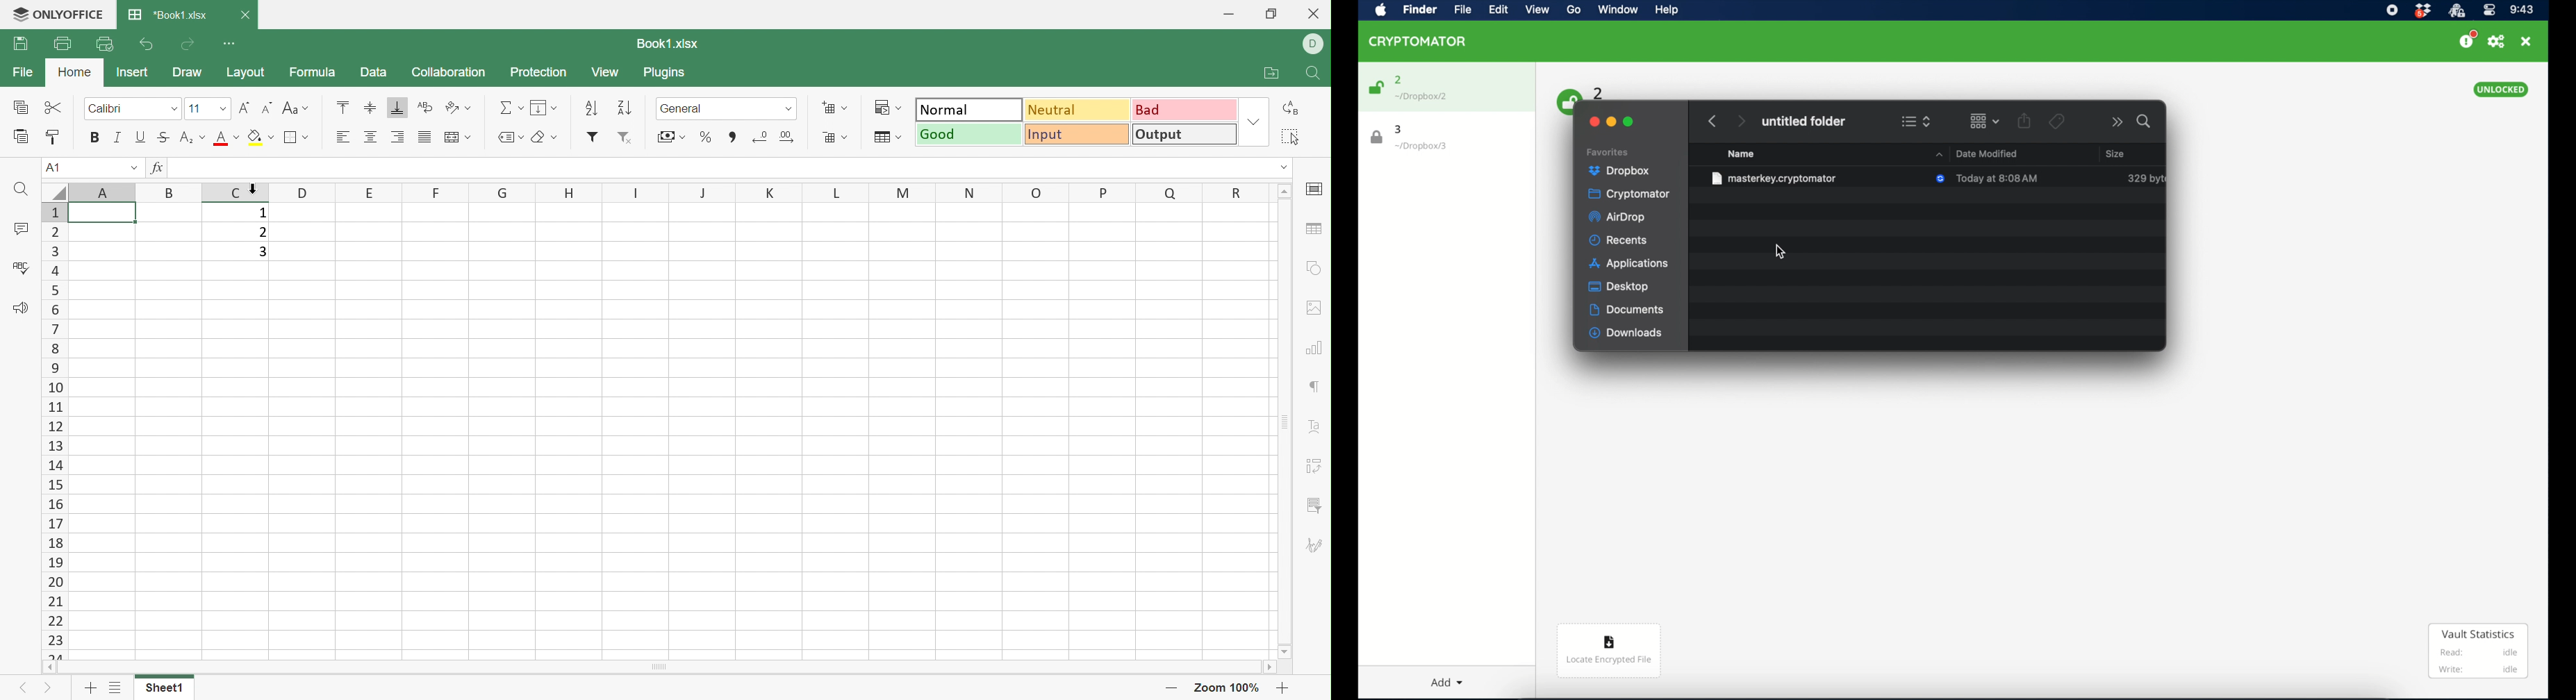 This screenshot has width=2576, height=700. I want to click on Drop Down, so click(306, 136).